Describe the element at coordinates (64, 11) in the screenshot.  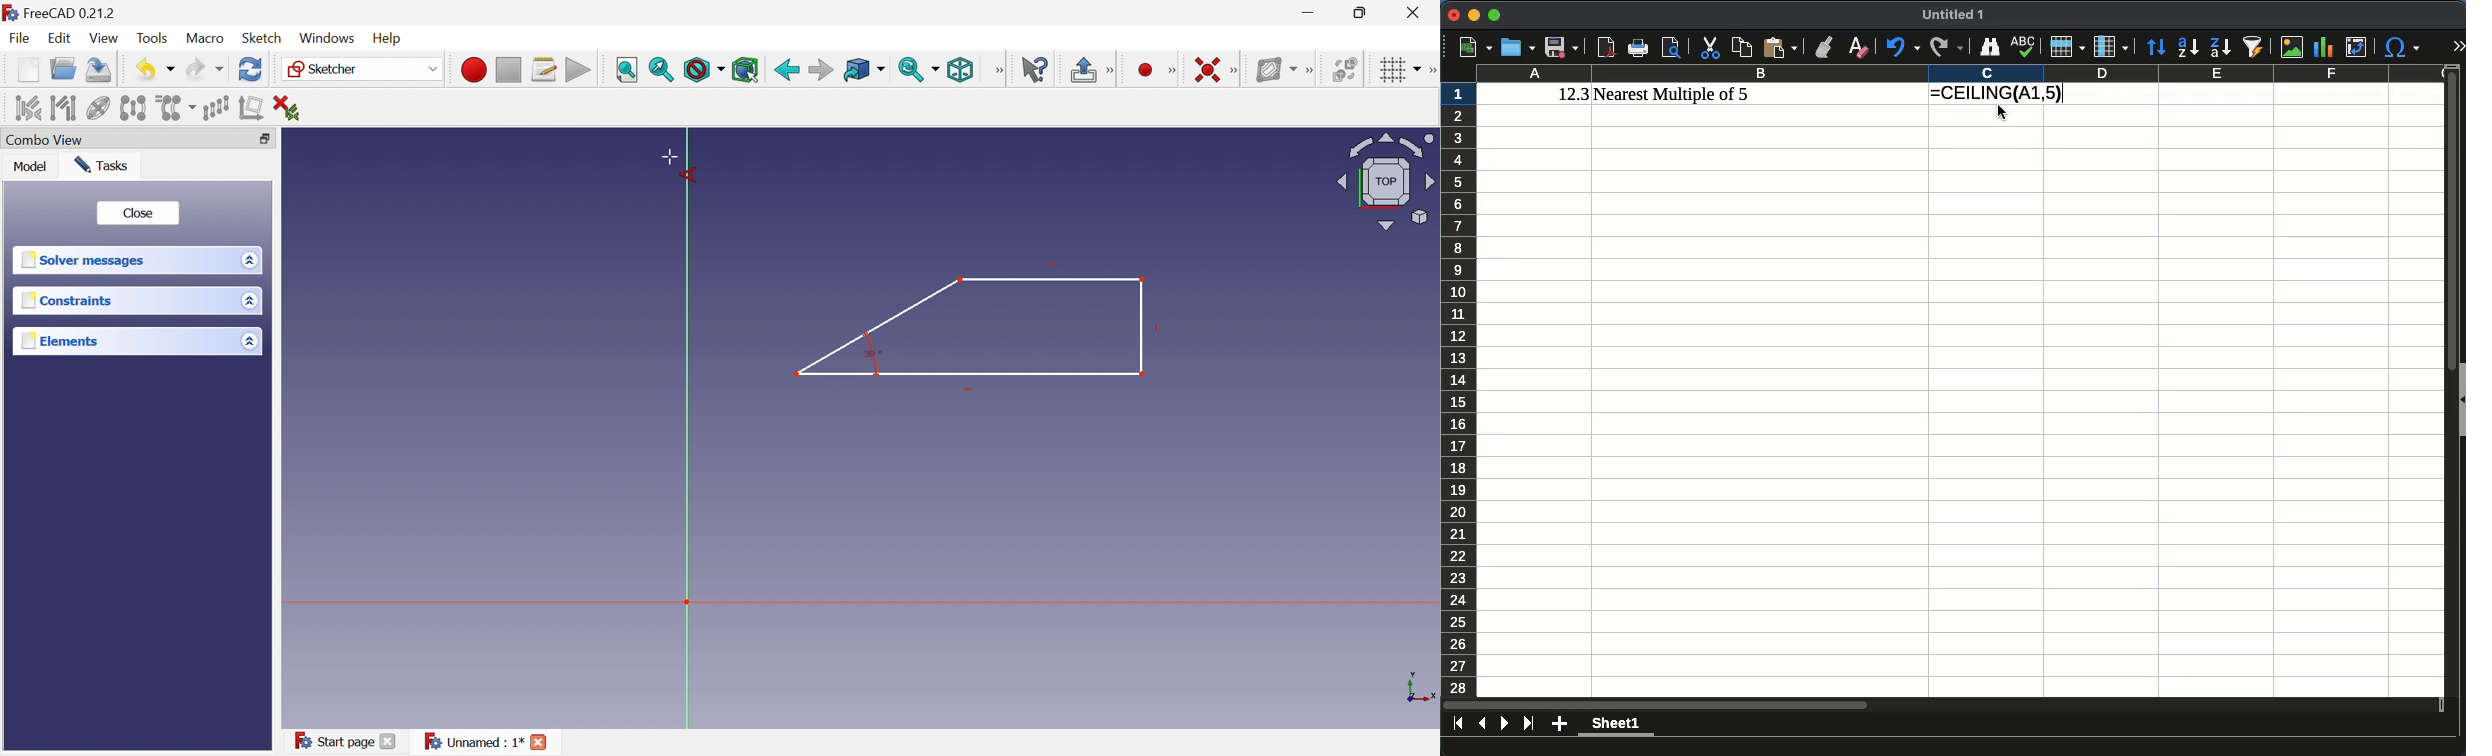
I see `FreeCAD 0.21.2` at that location.